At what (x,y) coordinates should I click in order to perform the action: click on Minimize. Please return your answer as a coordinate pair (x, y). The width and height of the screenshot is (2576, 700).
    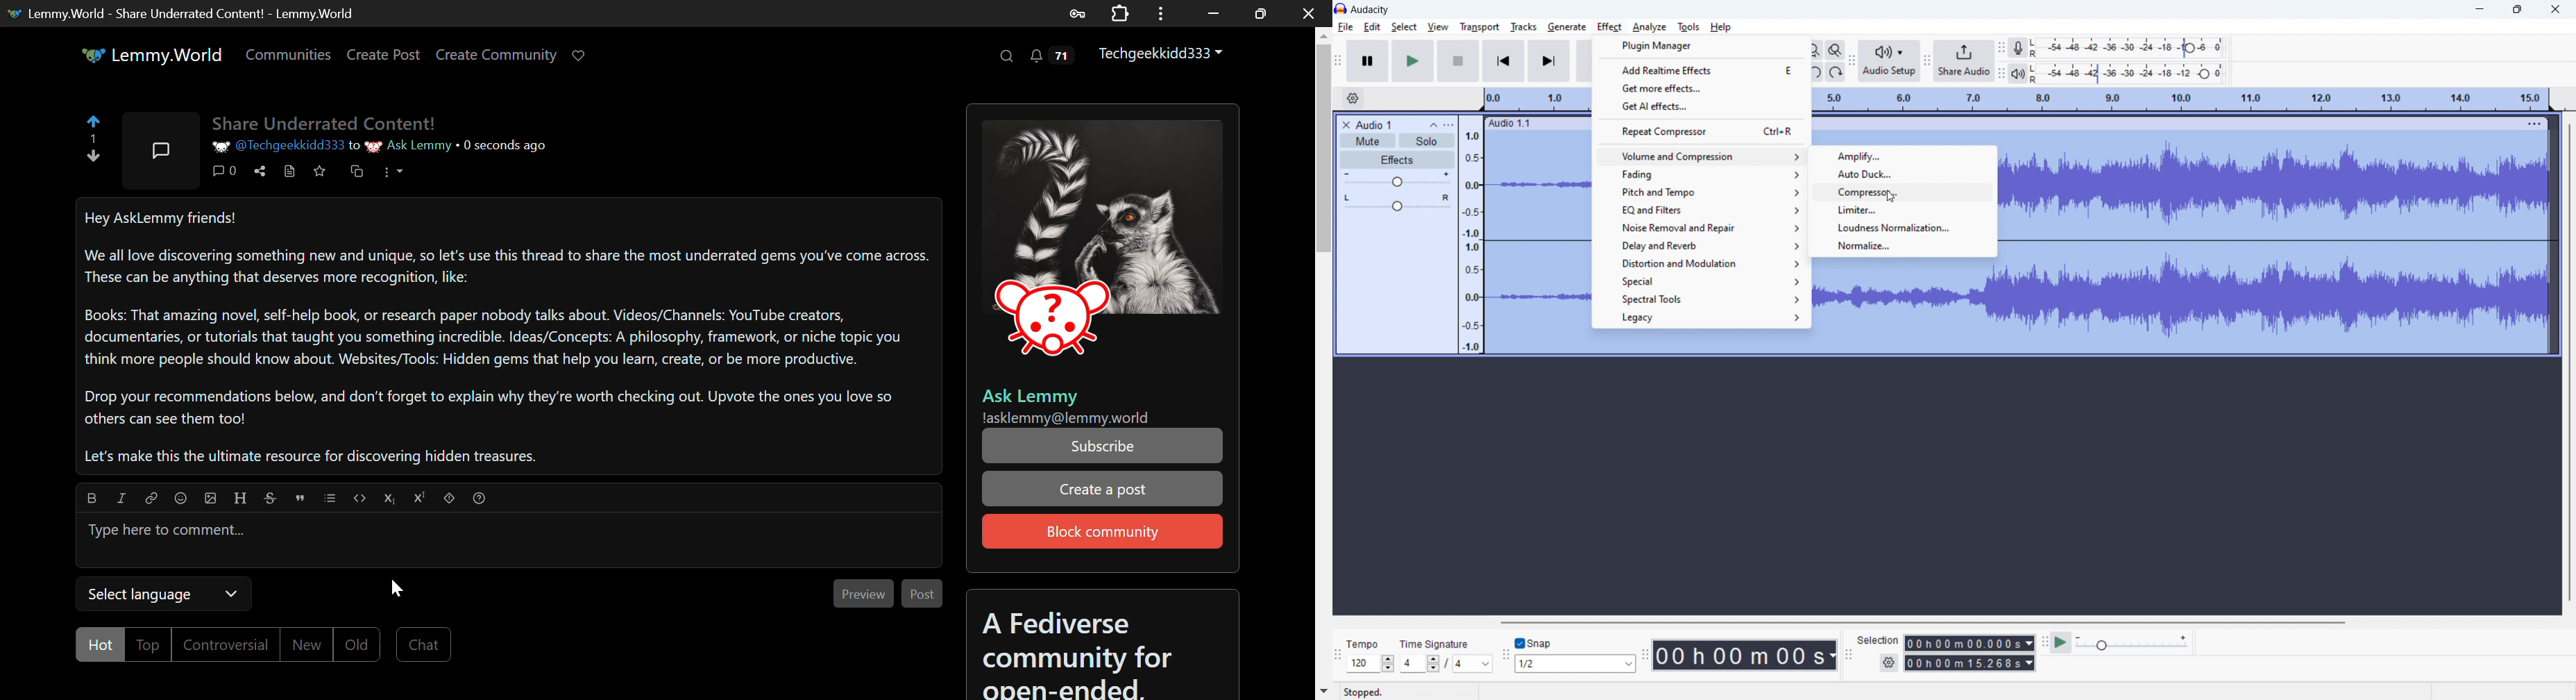
    Looking at the image, I should click on (1261, 14).